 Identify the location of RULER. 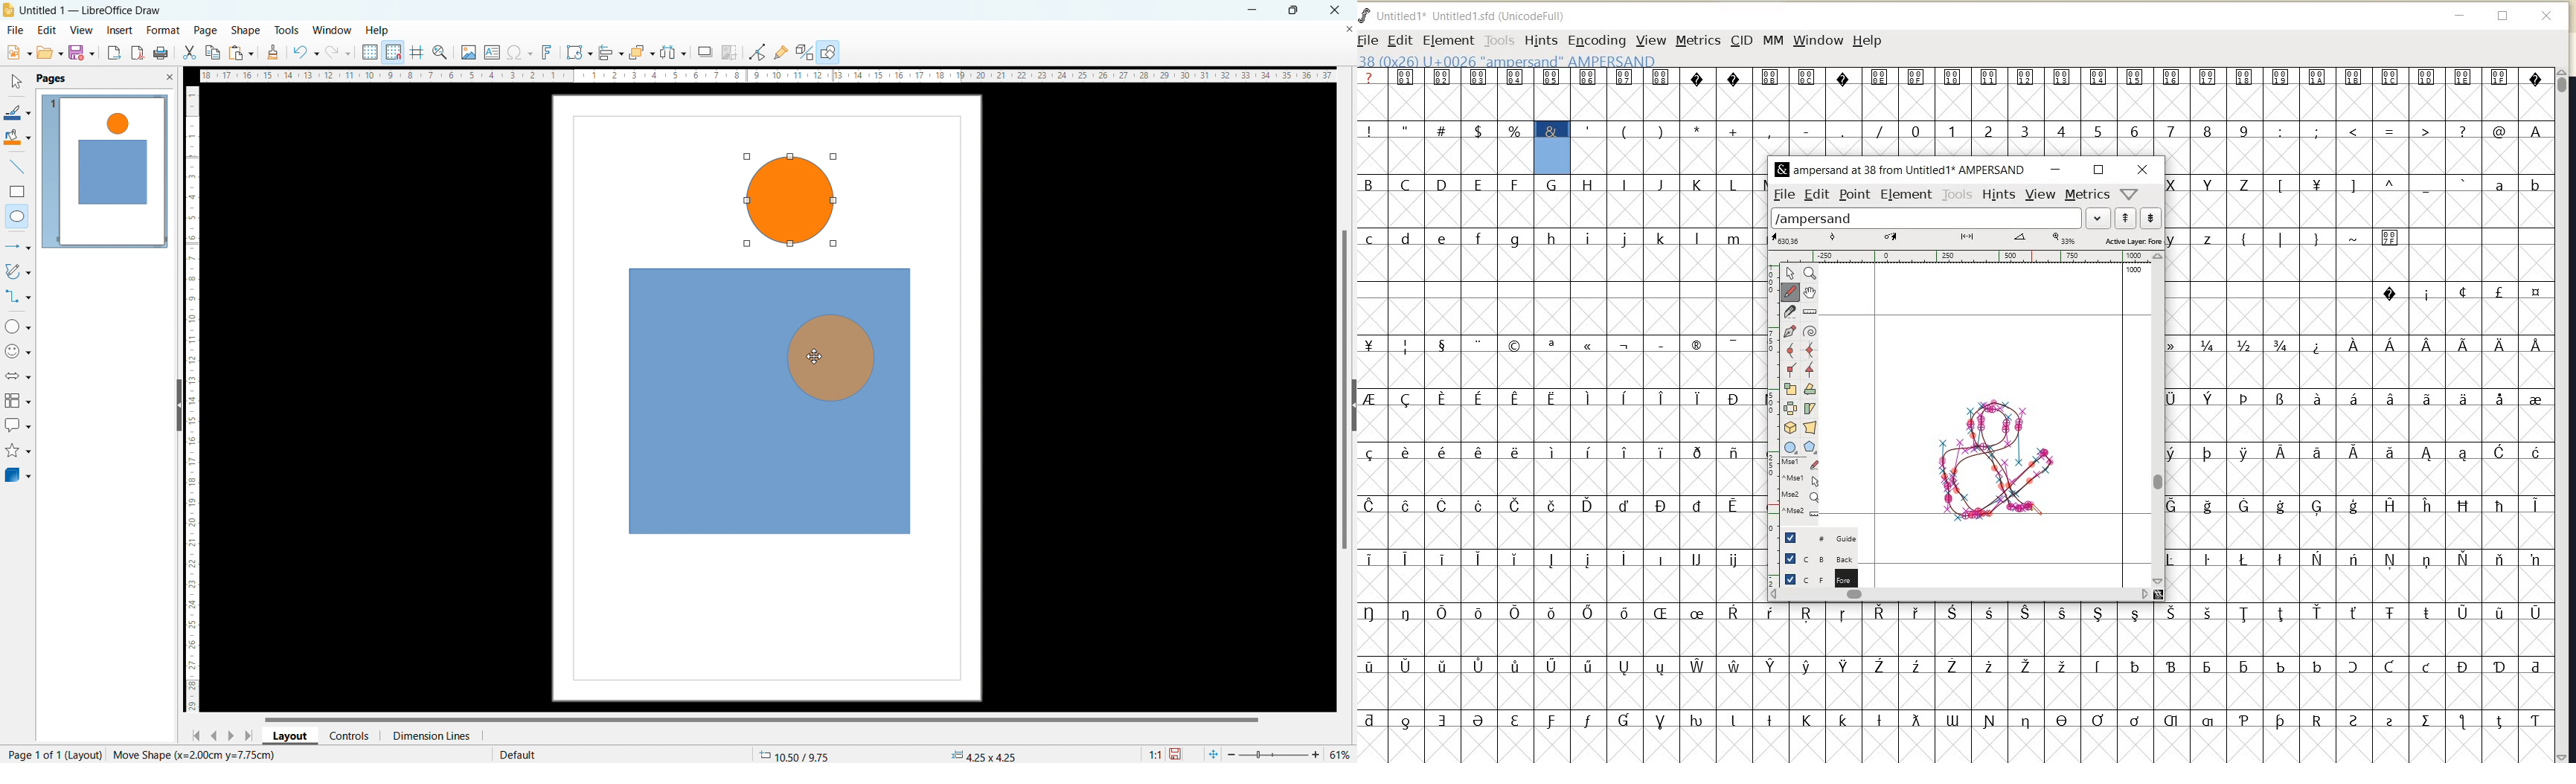
(1962, 257).